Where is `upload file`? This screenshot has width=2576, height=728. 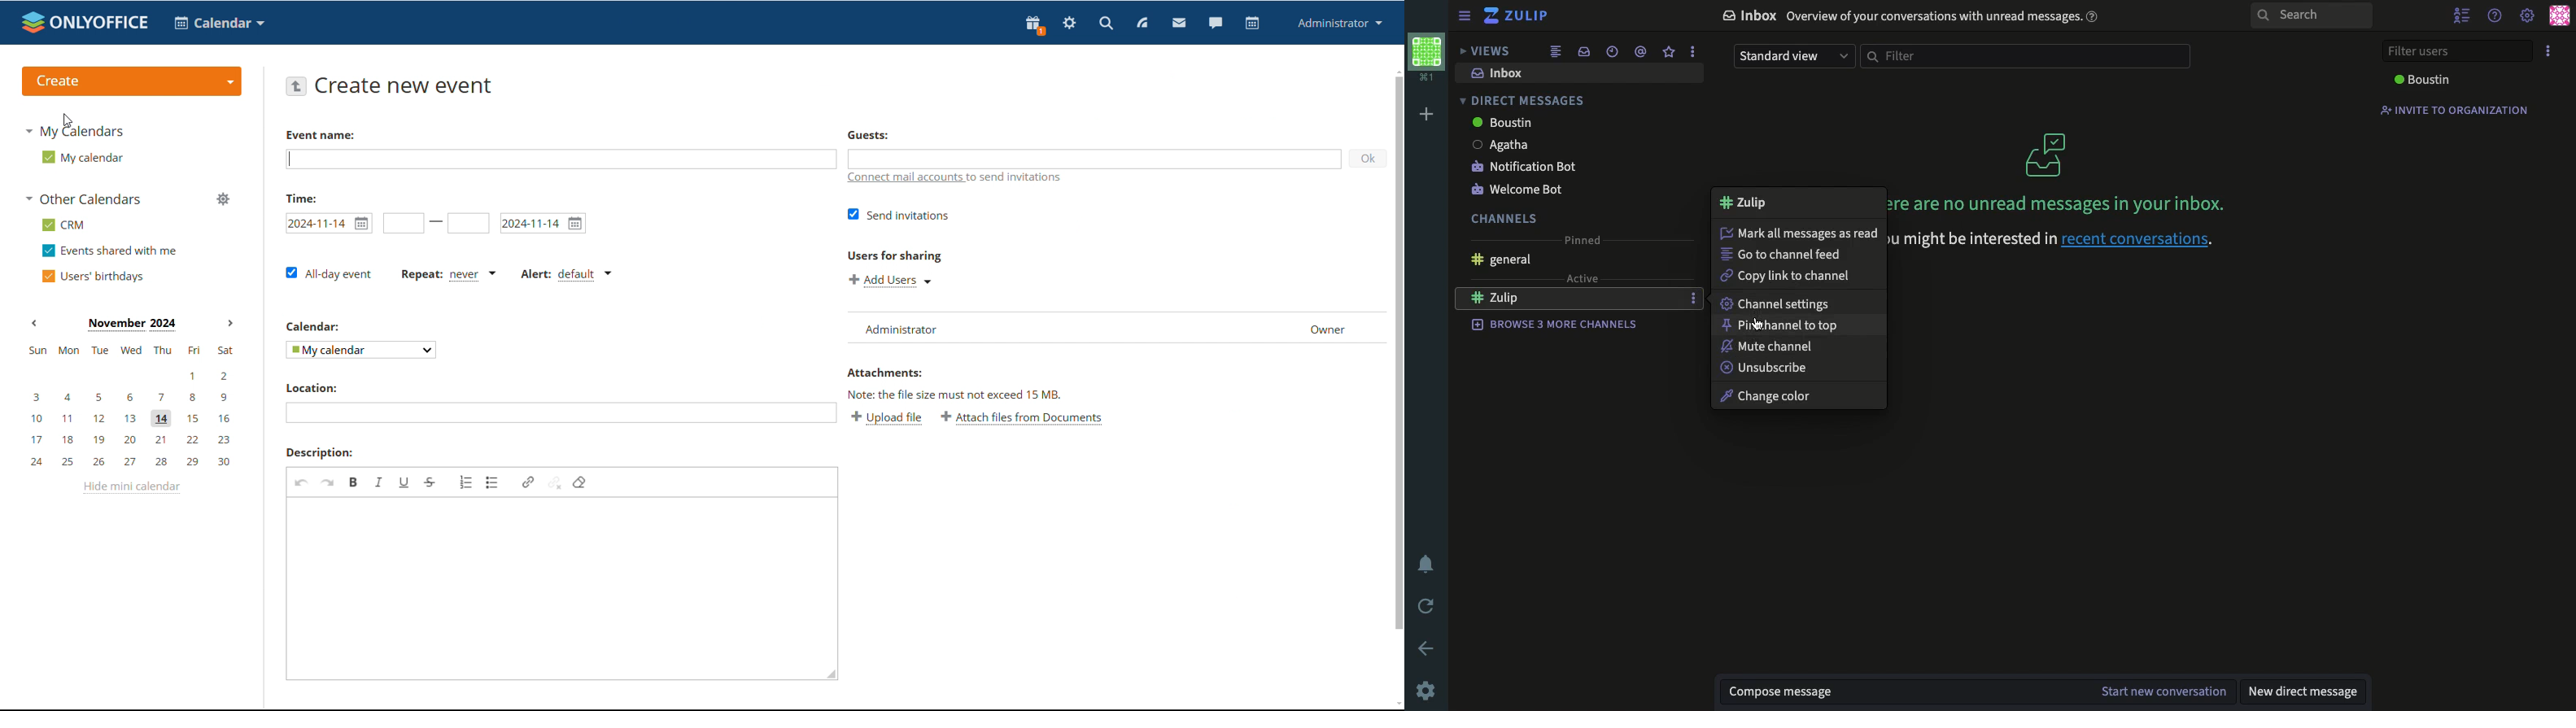
upload file is located at coordinates (887, 417).